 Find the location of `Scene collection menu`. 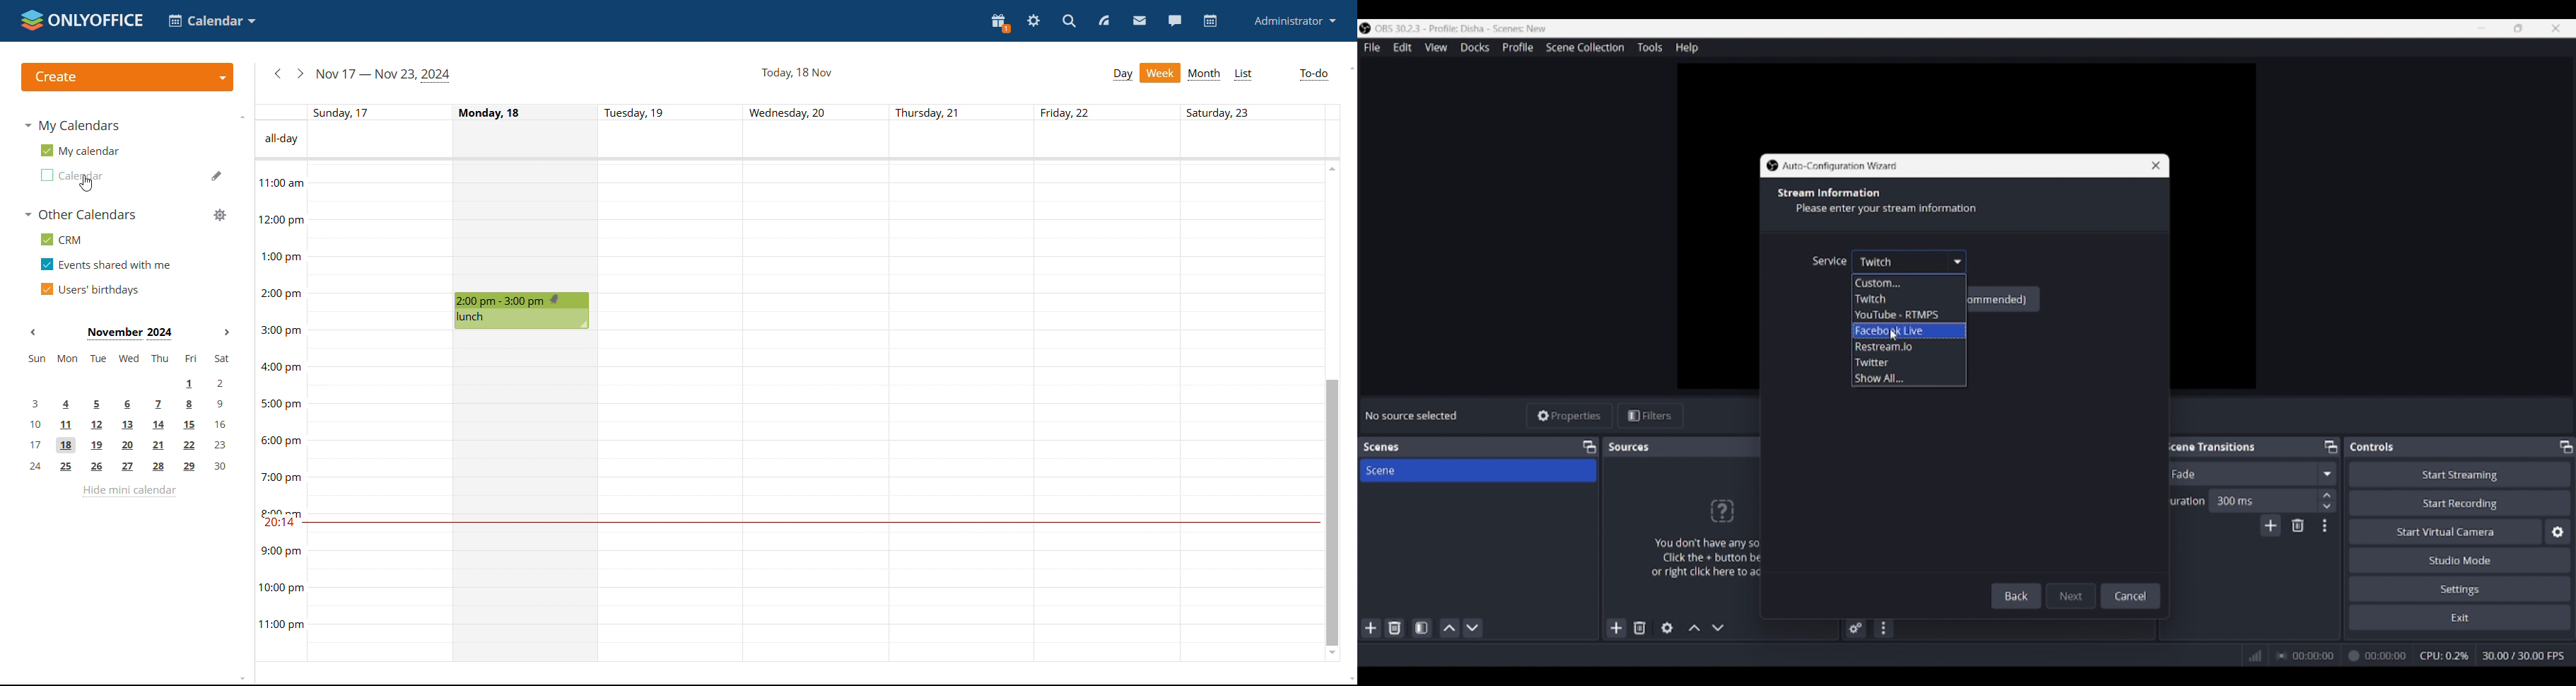

Scene collection menu is located at coordinates (1585, 47).